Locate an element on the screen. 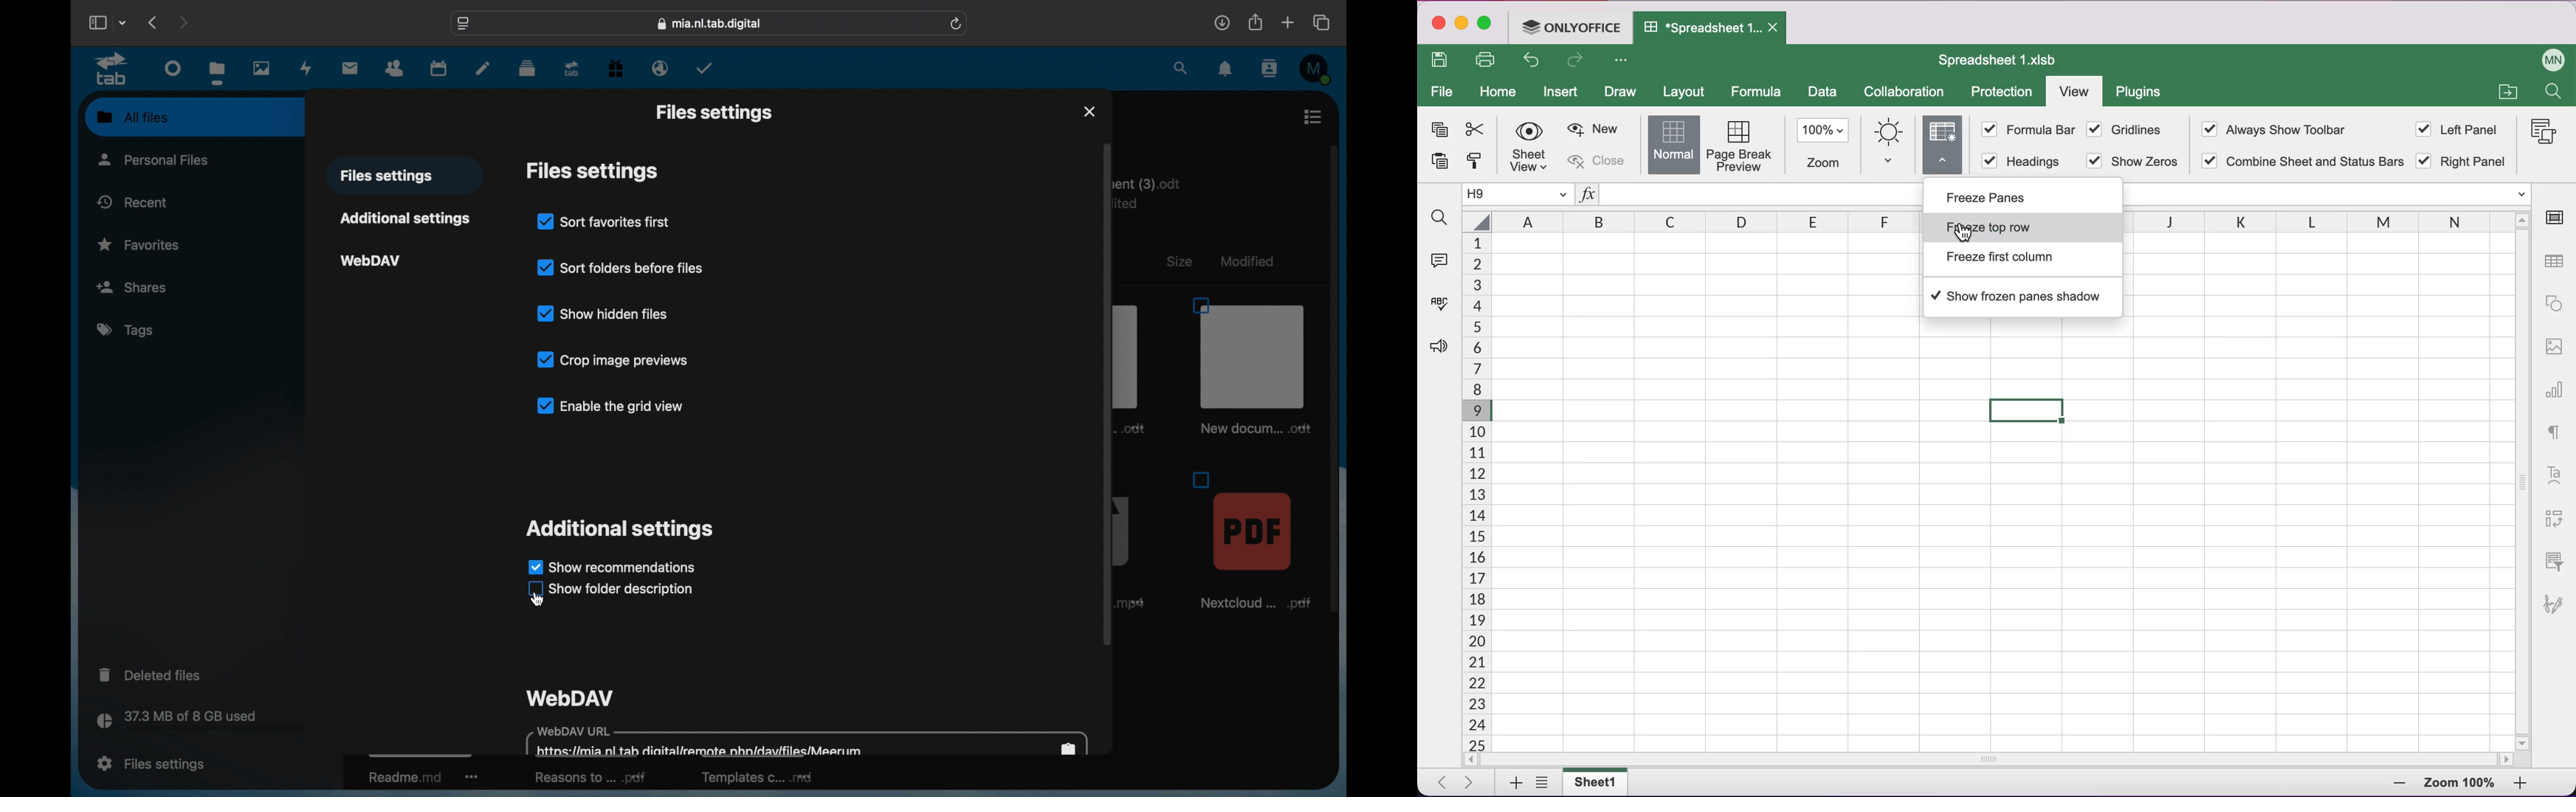 This screenshot has width=2576, height=812. headings is located at coordinates (2020, 161).